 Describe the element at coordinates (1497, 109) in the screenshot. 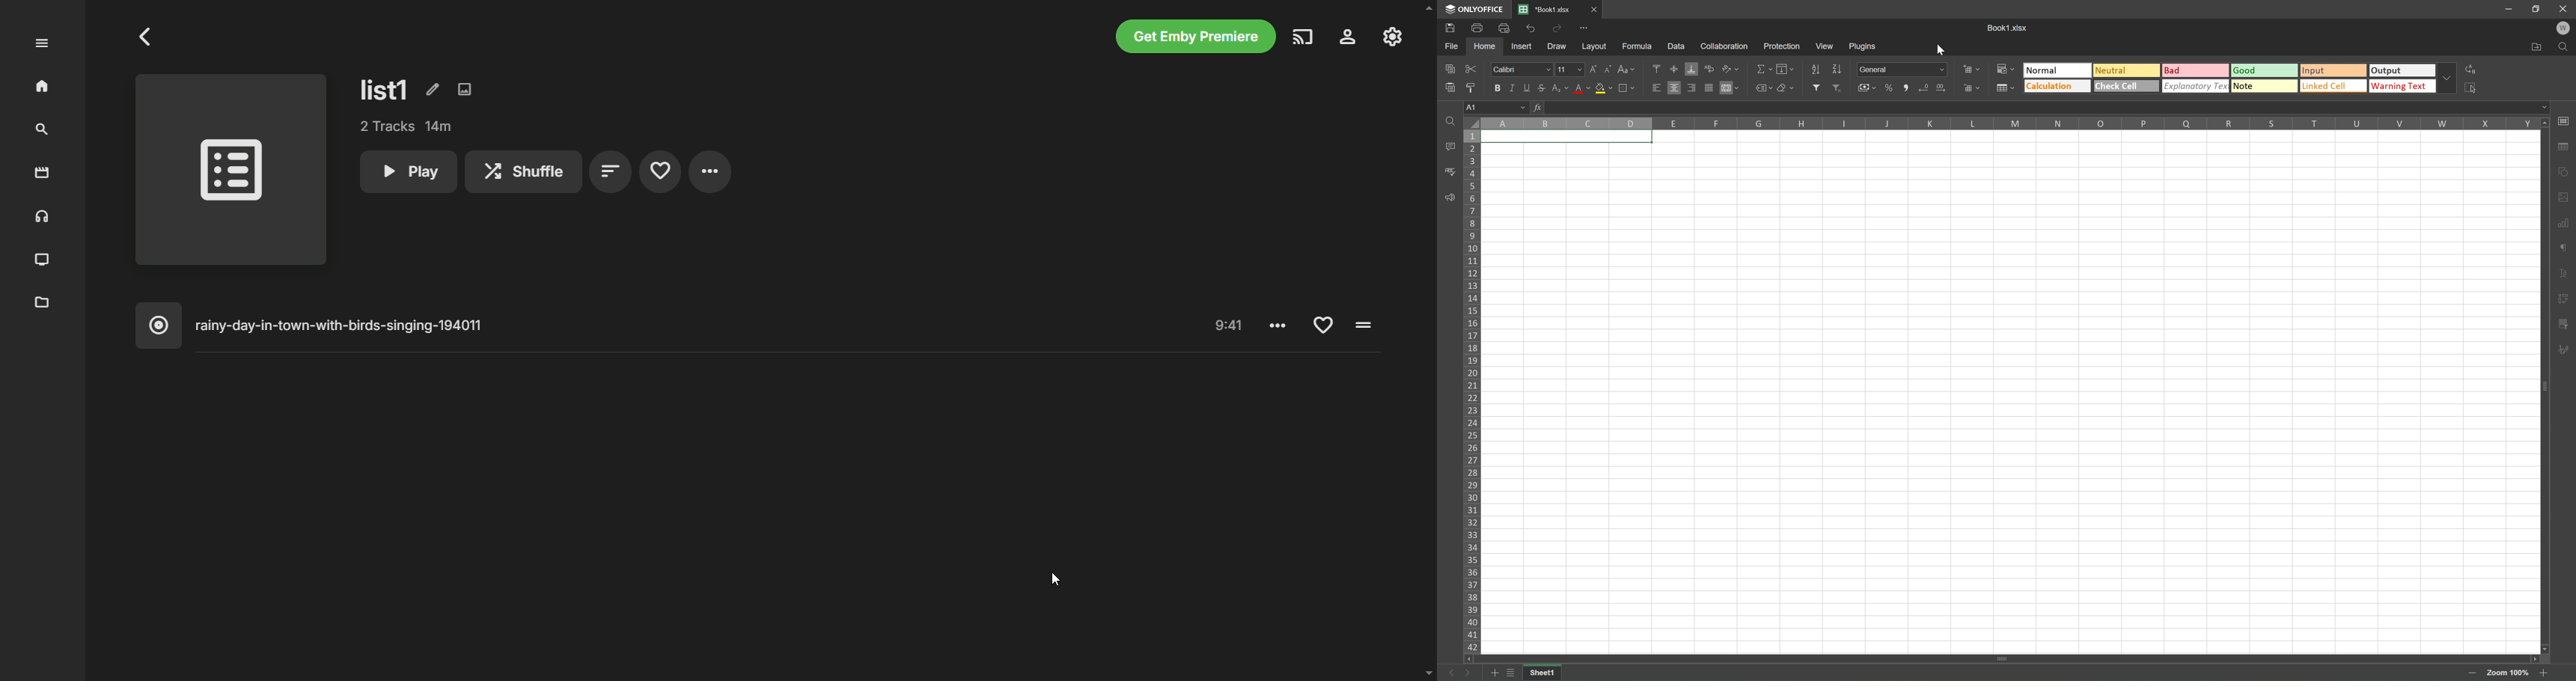

I see `1R×4C` at that location.